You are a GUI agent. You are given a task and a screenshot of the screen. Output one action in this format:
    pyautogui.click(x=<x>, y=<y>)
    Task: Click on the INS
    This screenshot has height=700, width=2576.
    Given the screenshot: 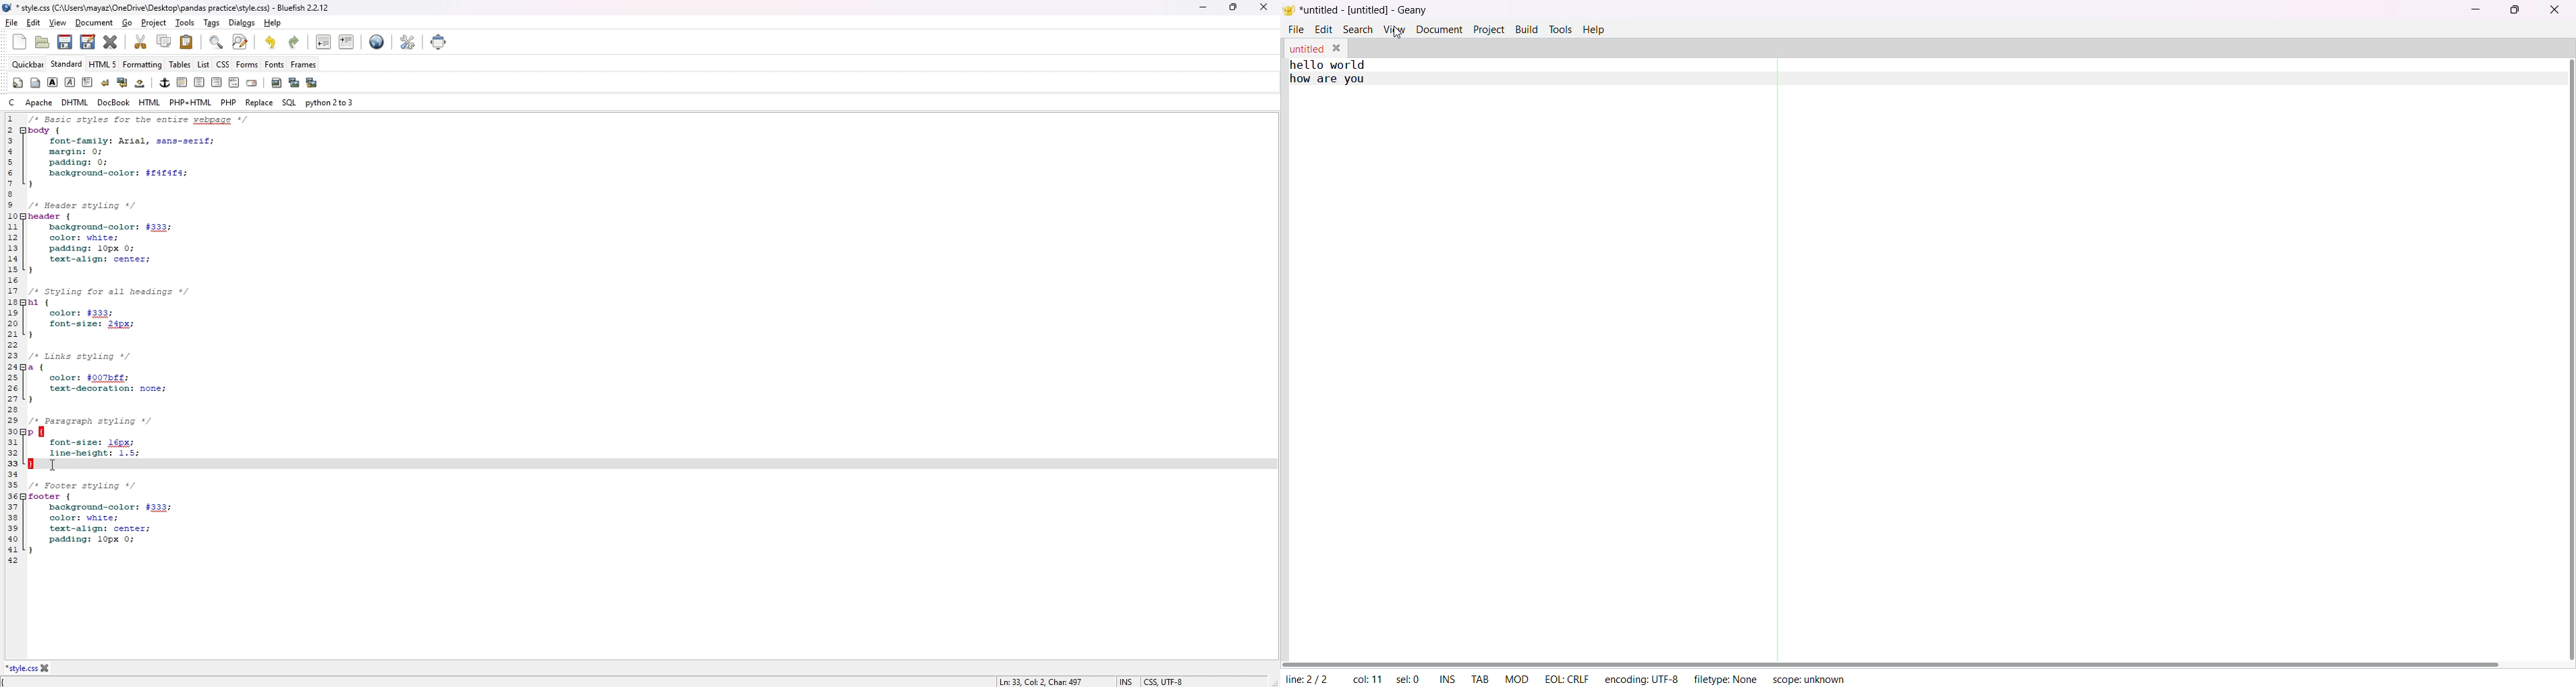 What is the action you would take?
    pyautogui.click(x=1128, y=680)
    